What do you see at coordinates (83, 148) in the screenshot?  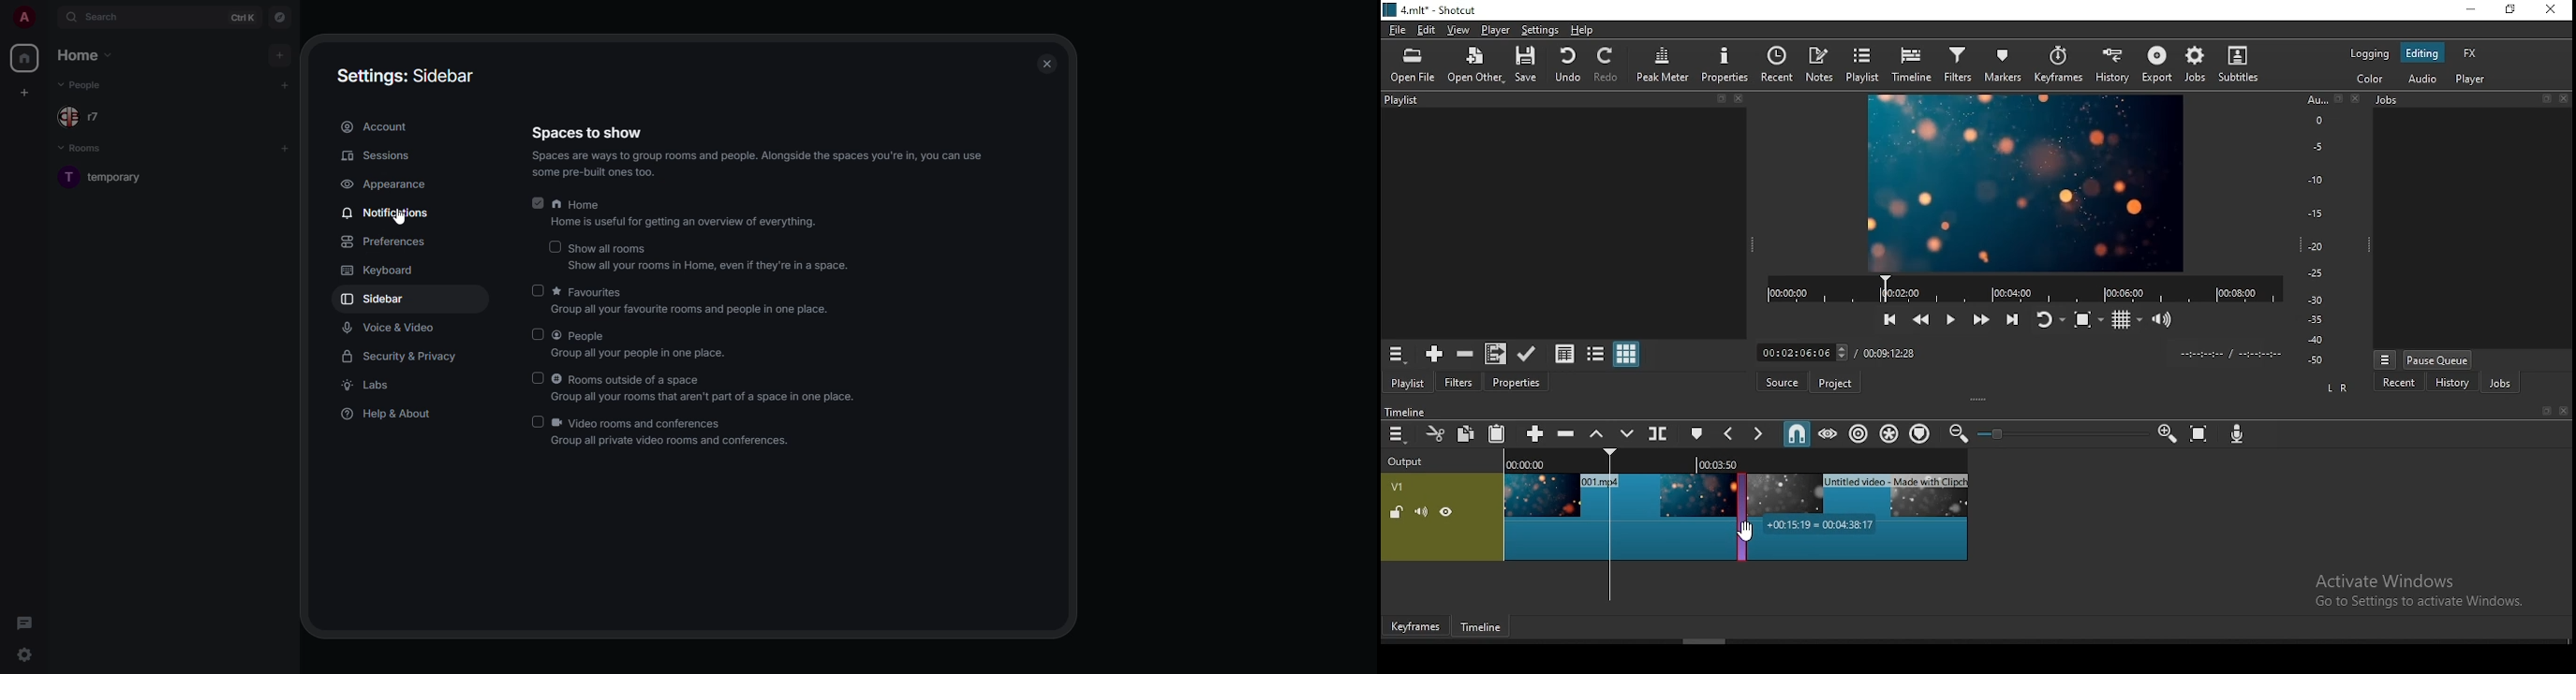 I see `rooms` at bounding box center [83, 148].